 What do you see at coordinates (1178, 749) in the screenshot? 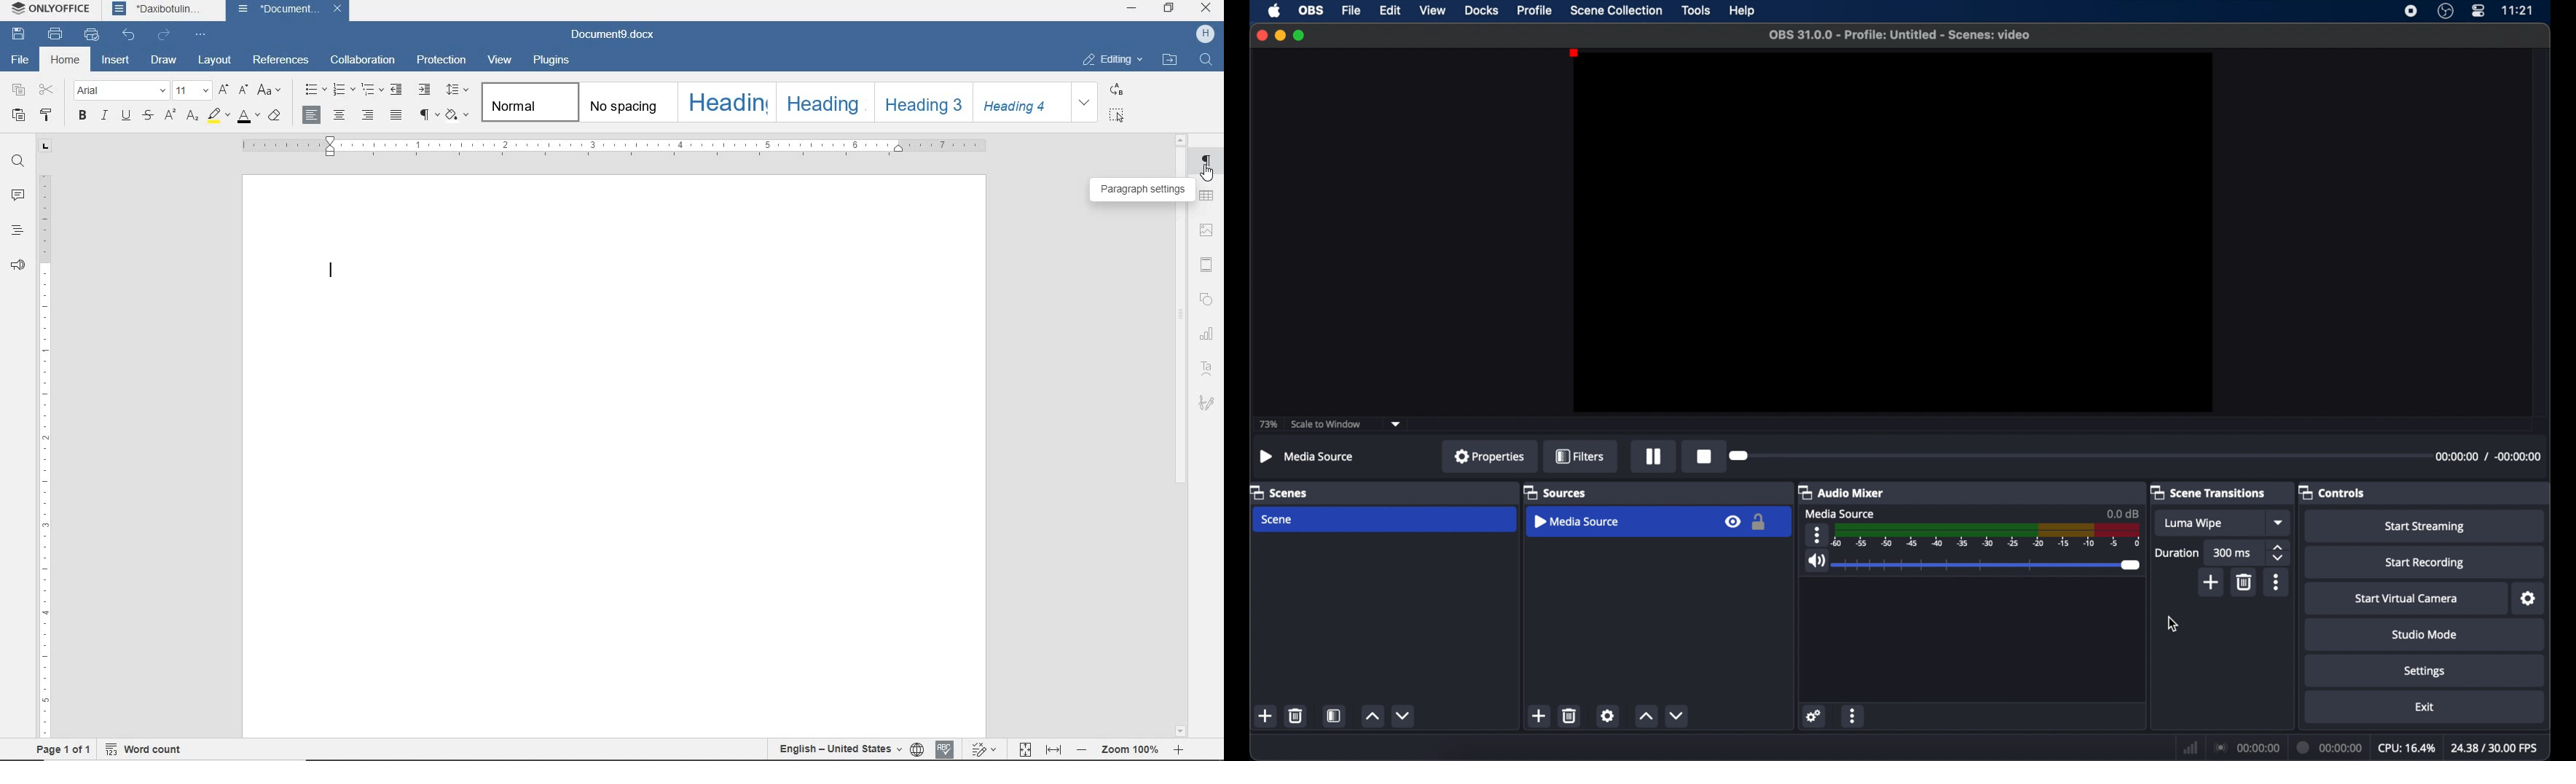
I see `zoom in` at bounding box center [1178, 749].